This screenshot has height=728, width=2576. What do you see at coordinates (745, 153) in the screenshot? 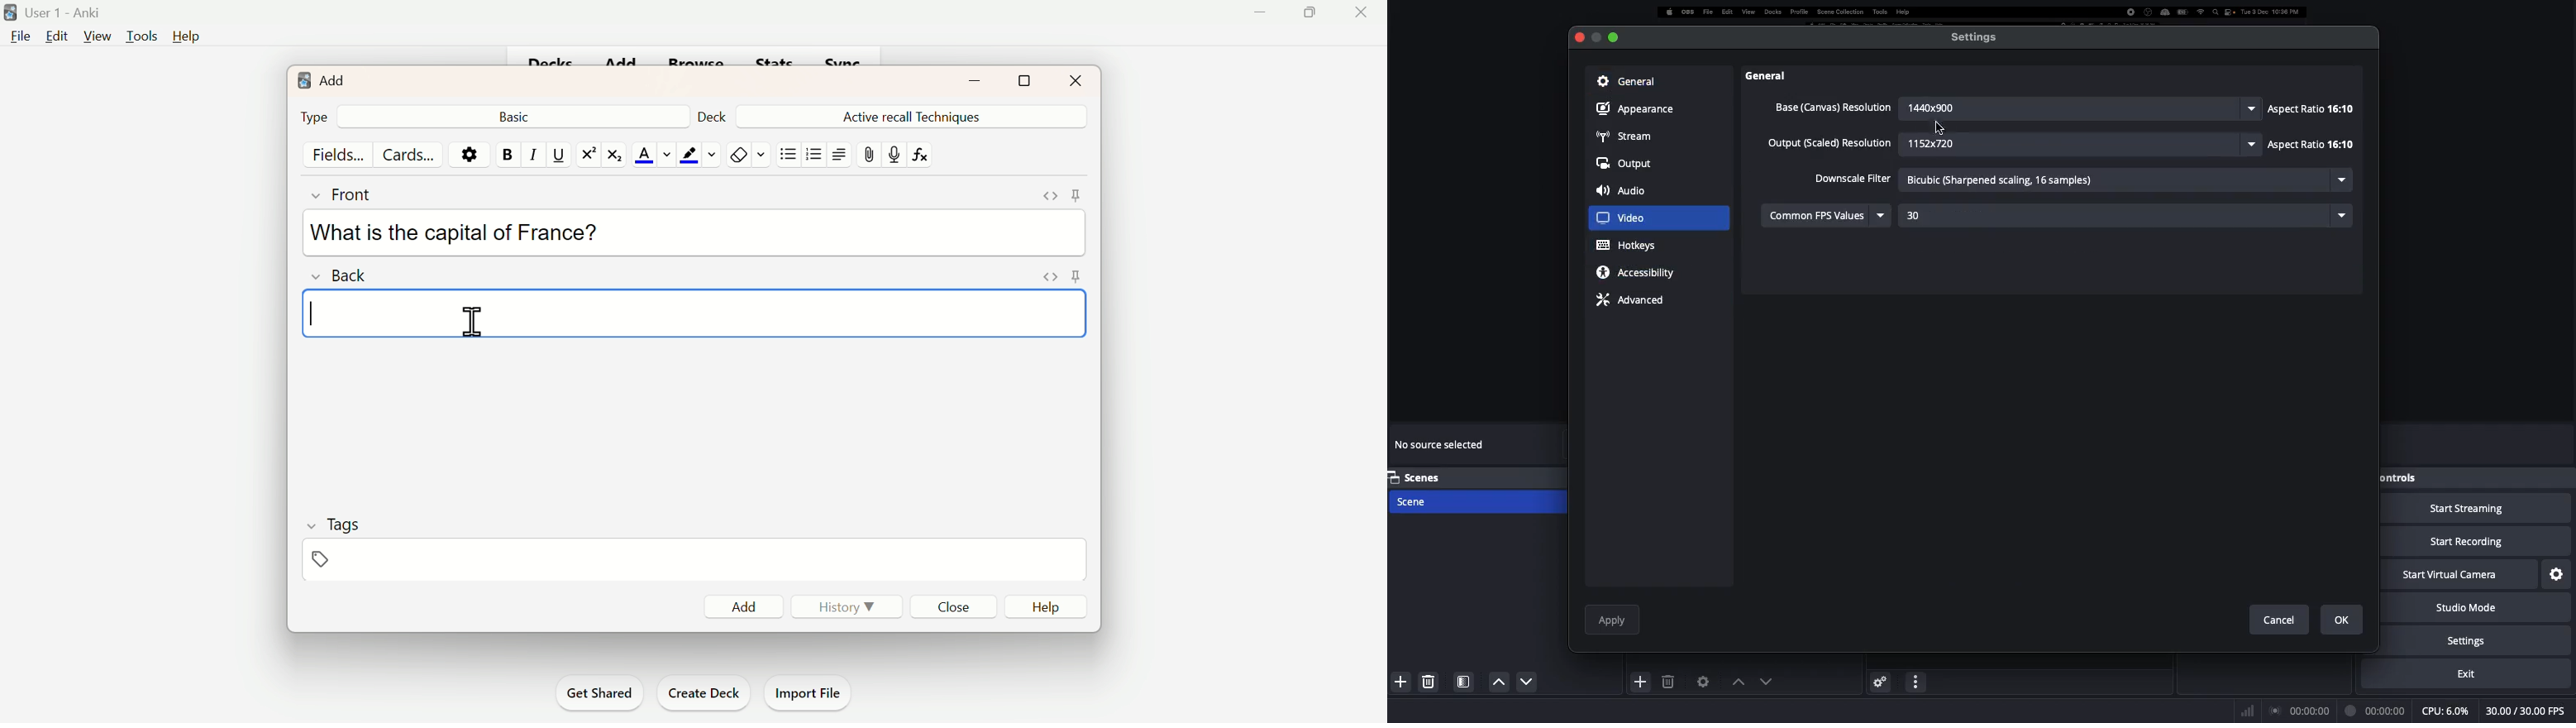
I see `Remove Formatting` at bounding box center [745, 153].